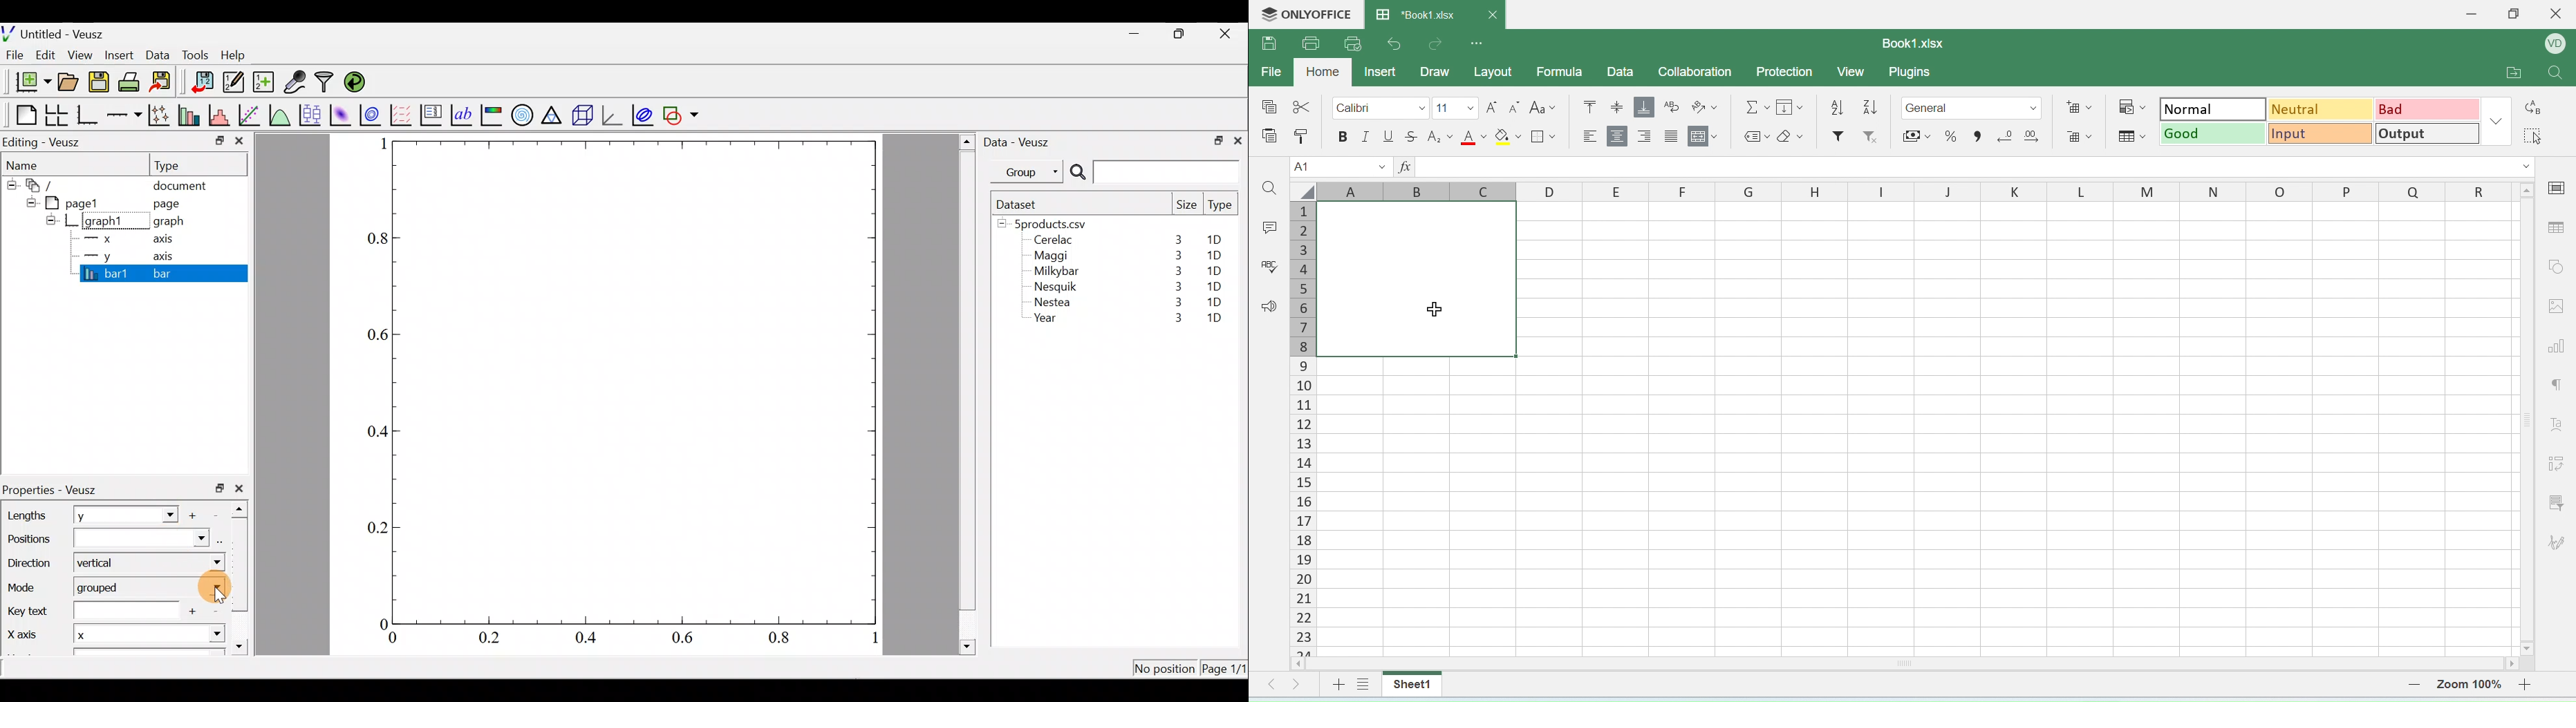 The image size is (2576, 728). Describe the element at coordinates (1517, 106) in the screenshot. I see `` at that location.